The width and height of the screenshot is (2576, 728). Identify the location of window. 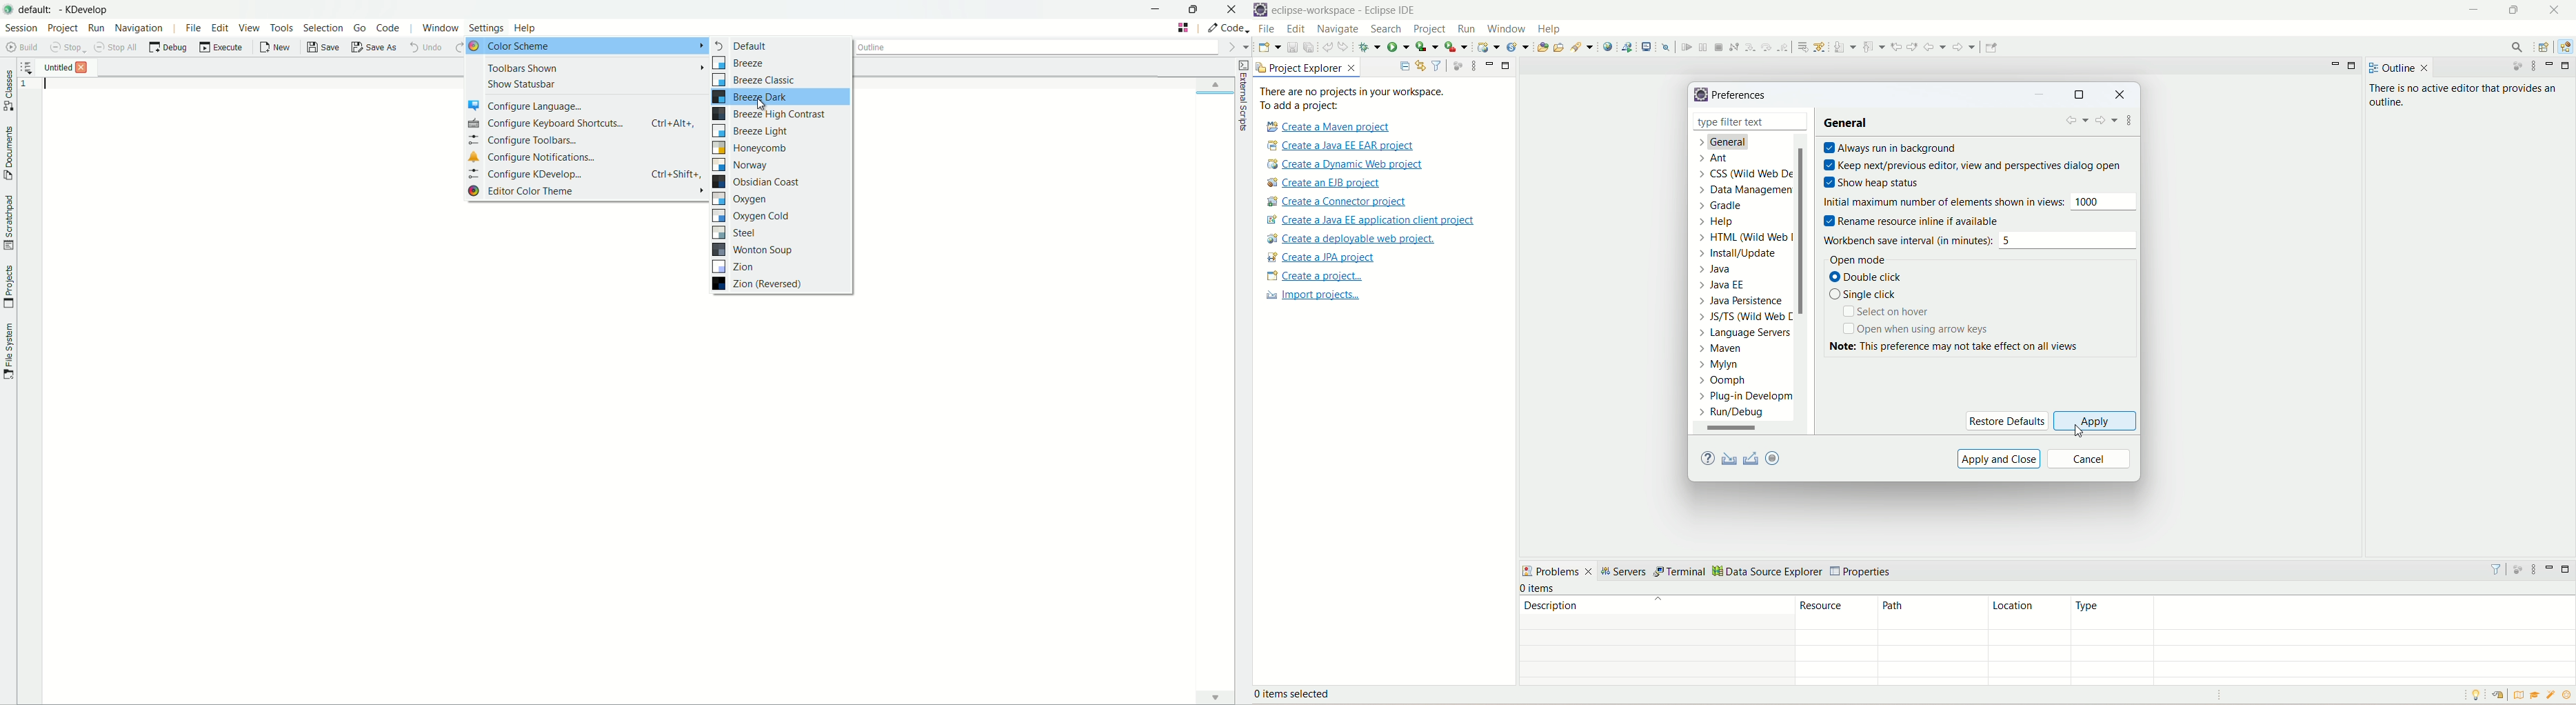
(1506, 28).